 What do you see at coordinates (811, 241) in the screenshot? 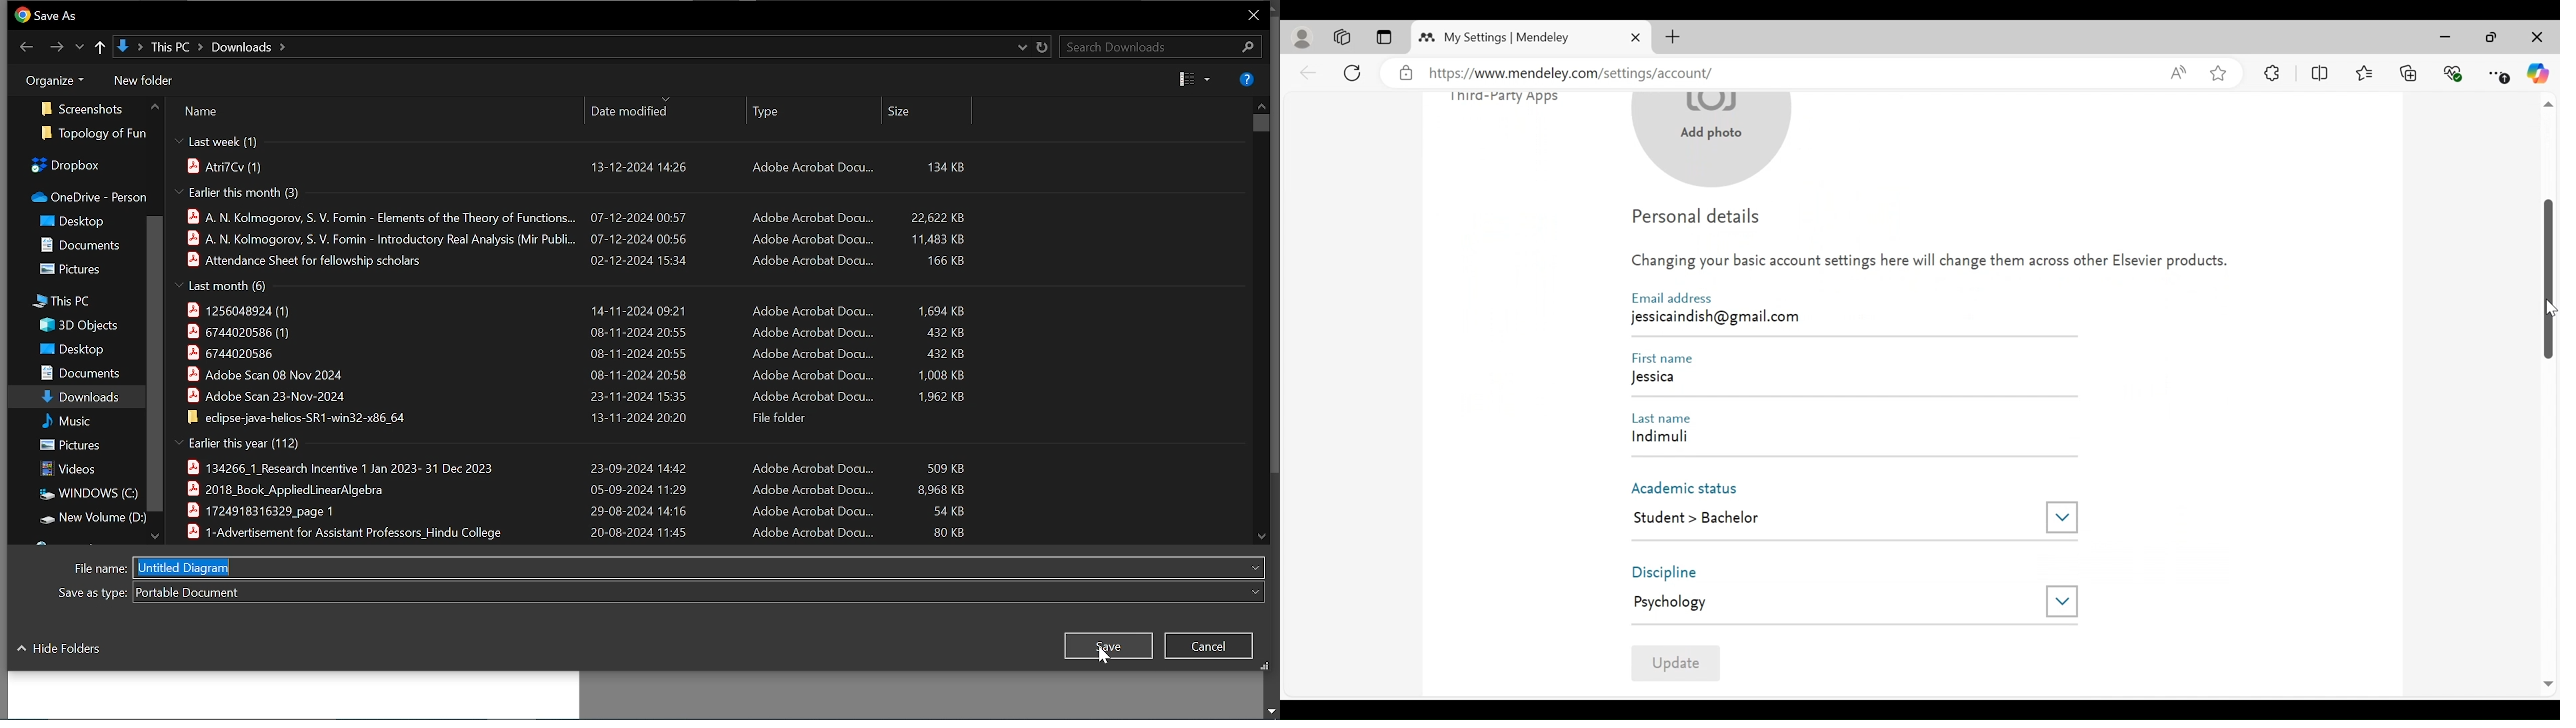
I see `Adobe Acrobat Docu...` at bounding box center [811, 241].